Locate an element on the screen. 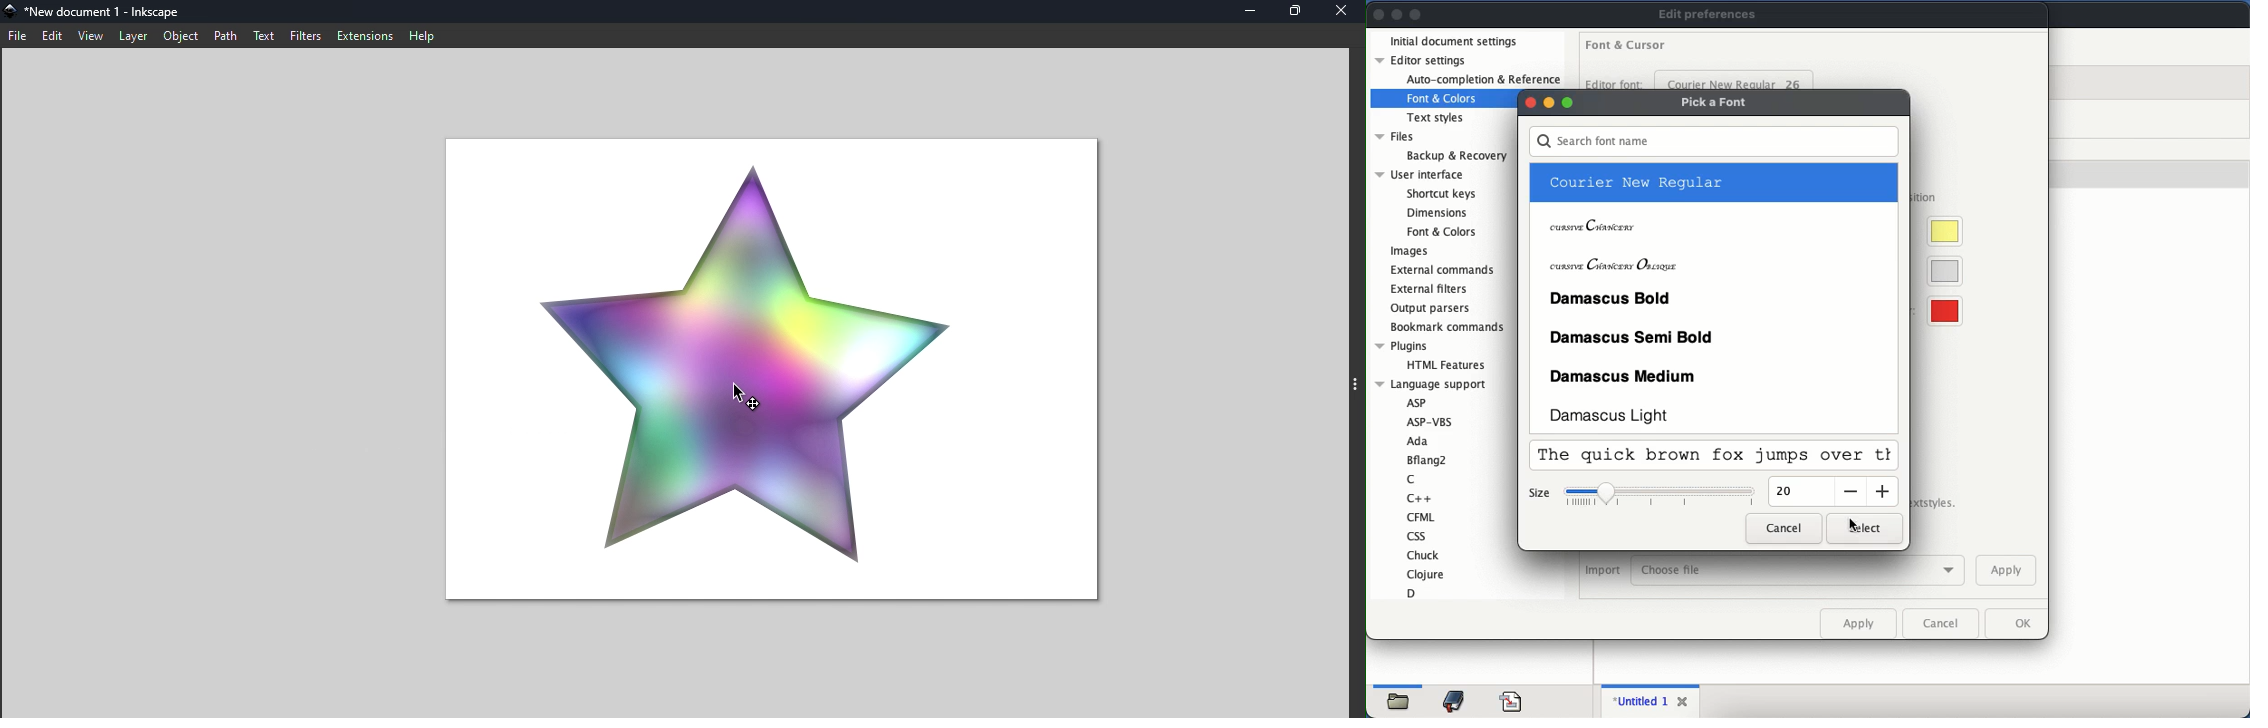  Minimize is located at coordinates (1245, 12).